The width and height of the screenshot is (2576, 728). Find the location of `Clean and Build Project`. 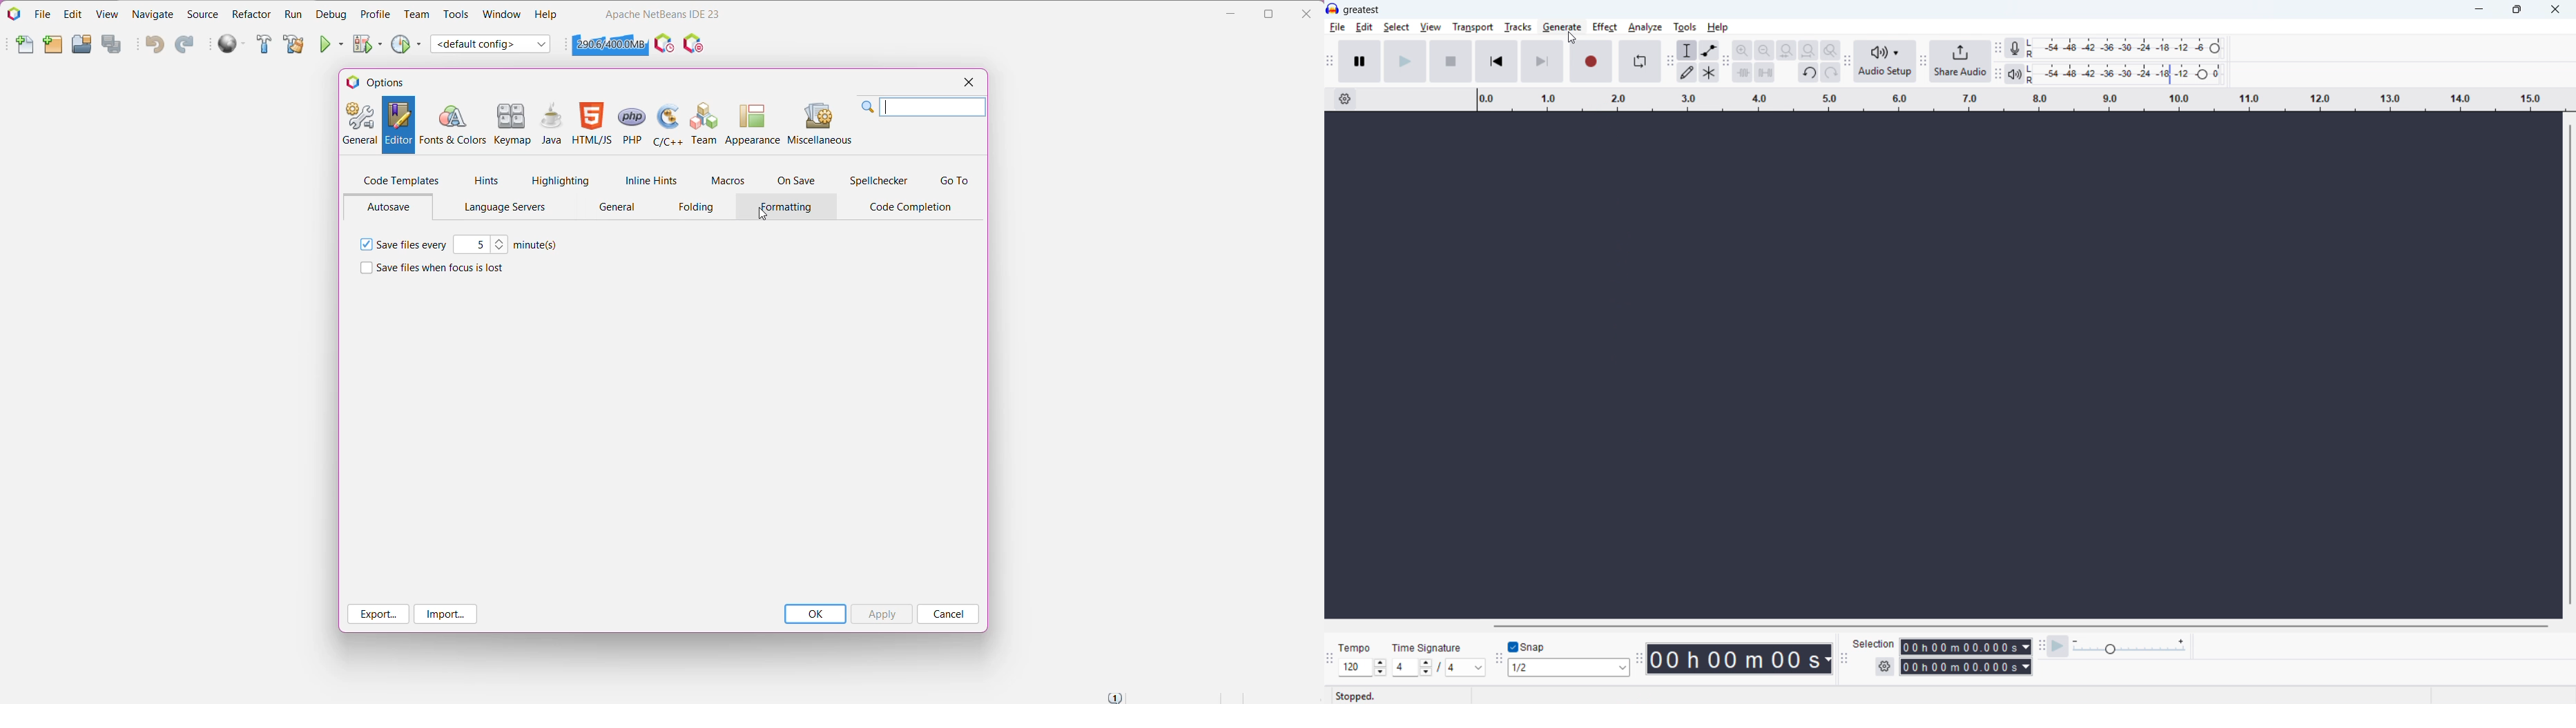

Clean and Build Project is located at coordinates (293, 45).